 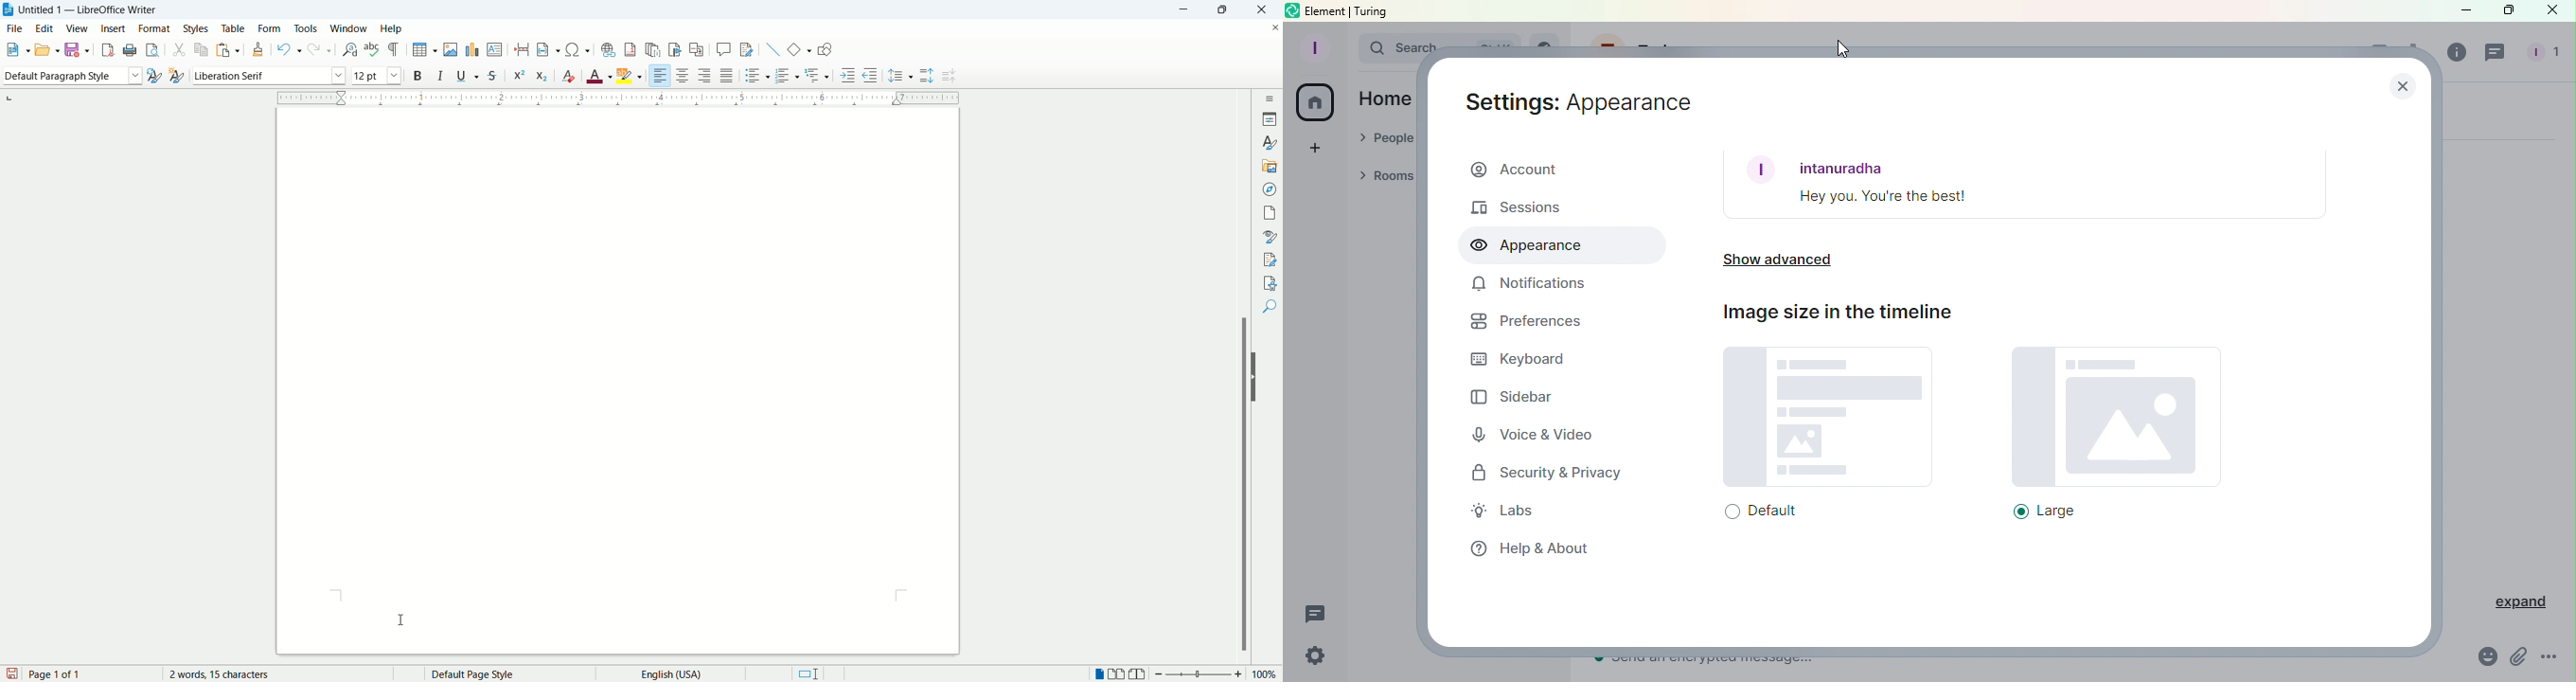 I want to click on underline, so click(x=470, y=76).